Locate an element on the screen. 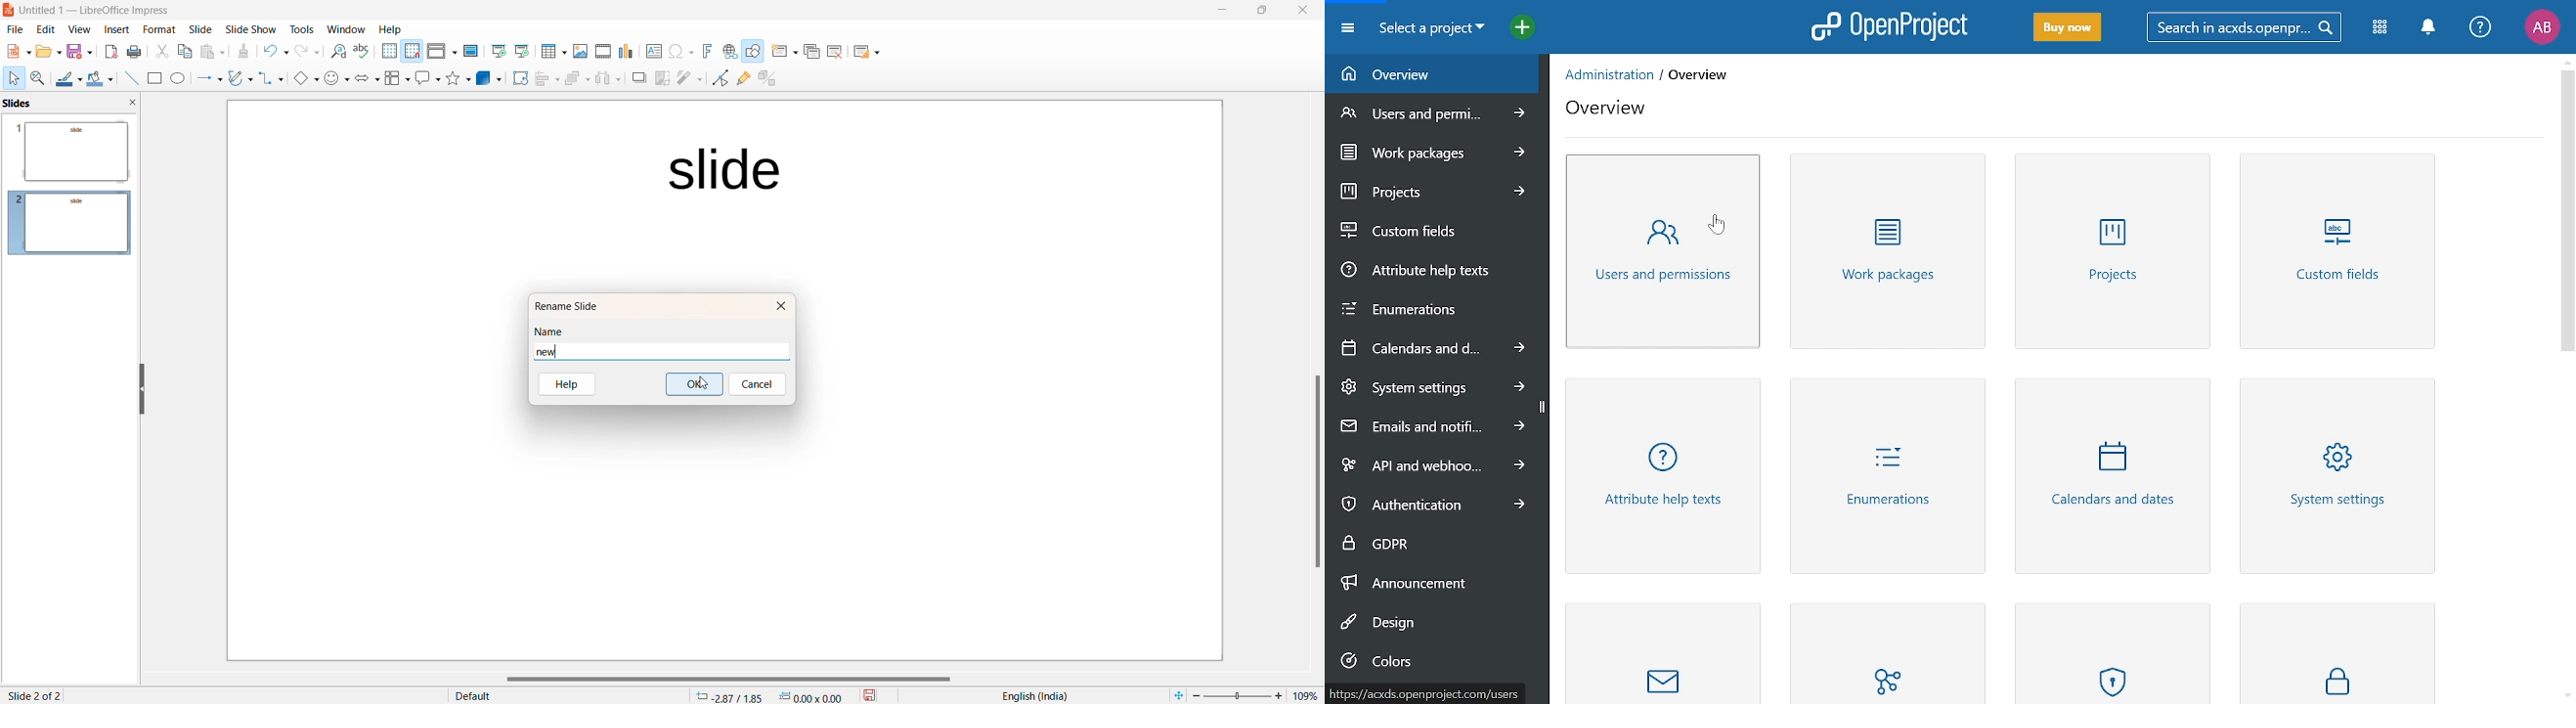  Open quick add menu is located at coordinates (1512, 26).